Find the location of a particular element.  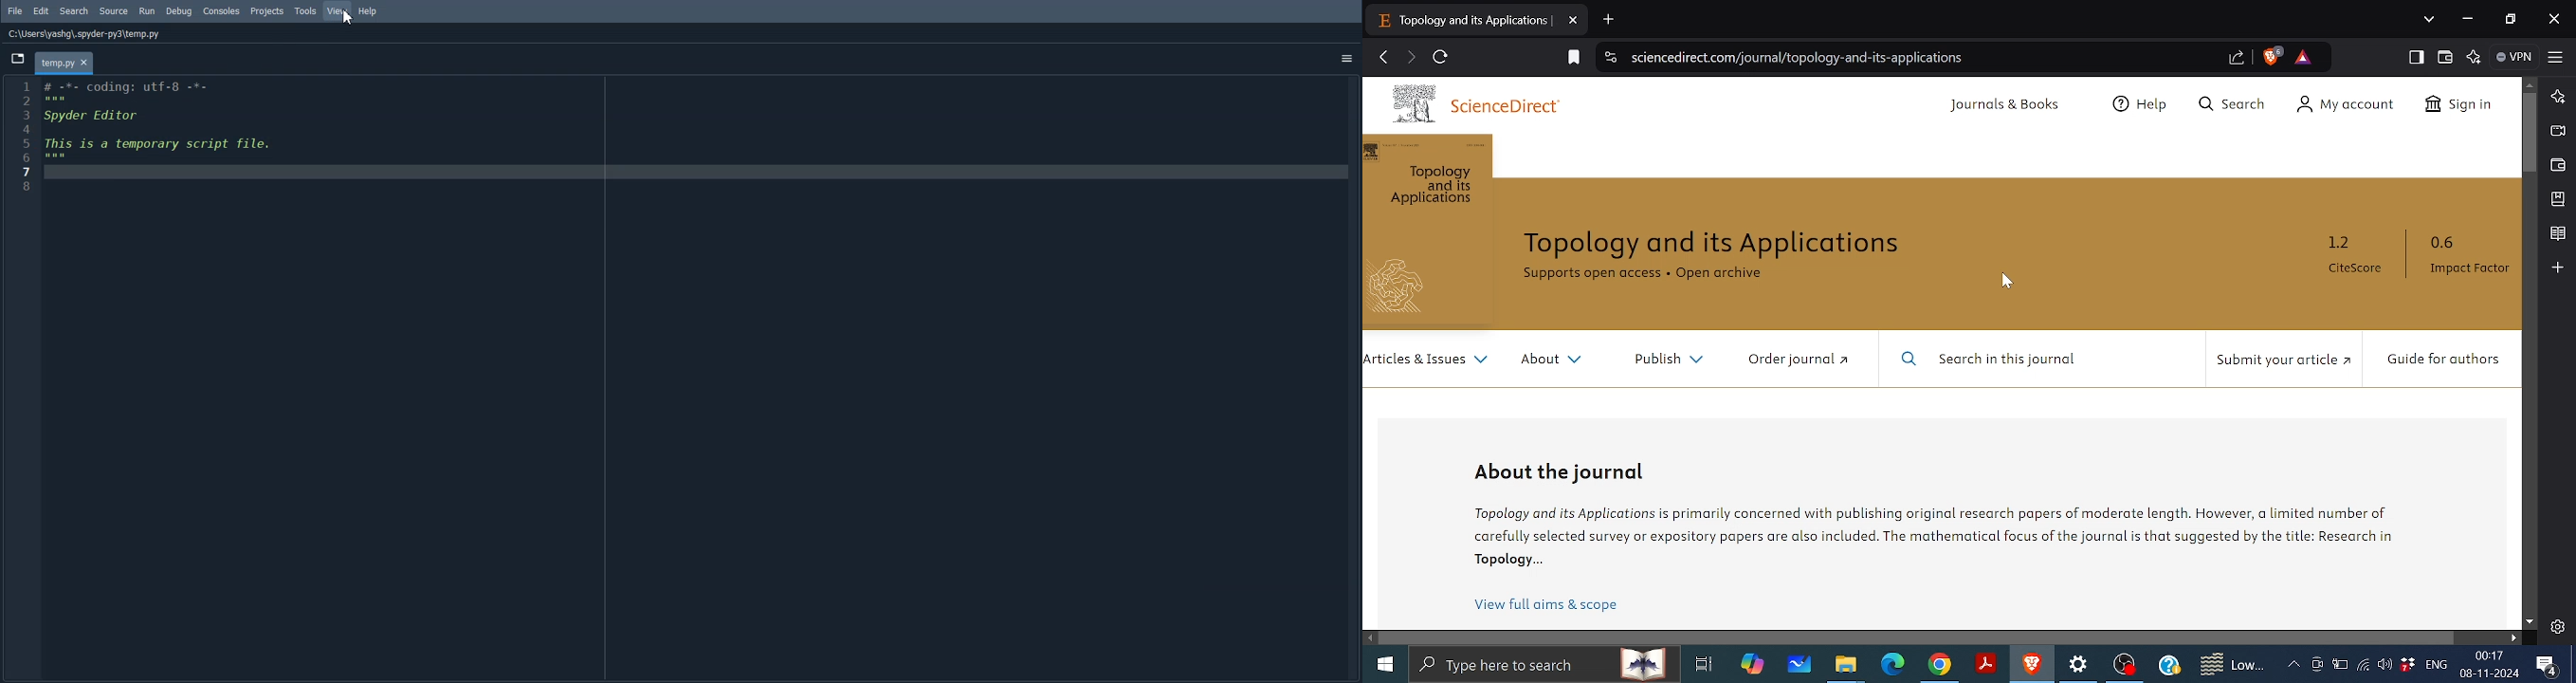

File is located at coordinates (16, 11).